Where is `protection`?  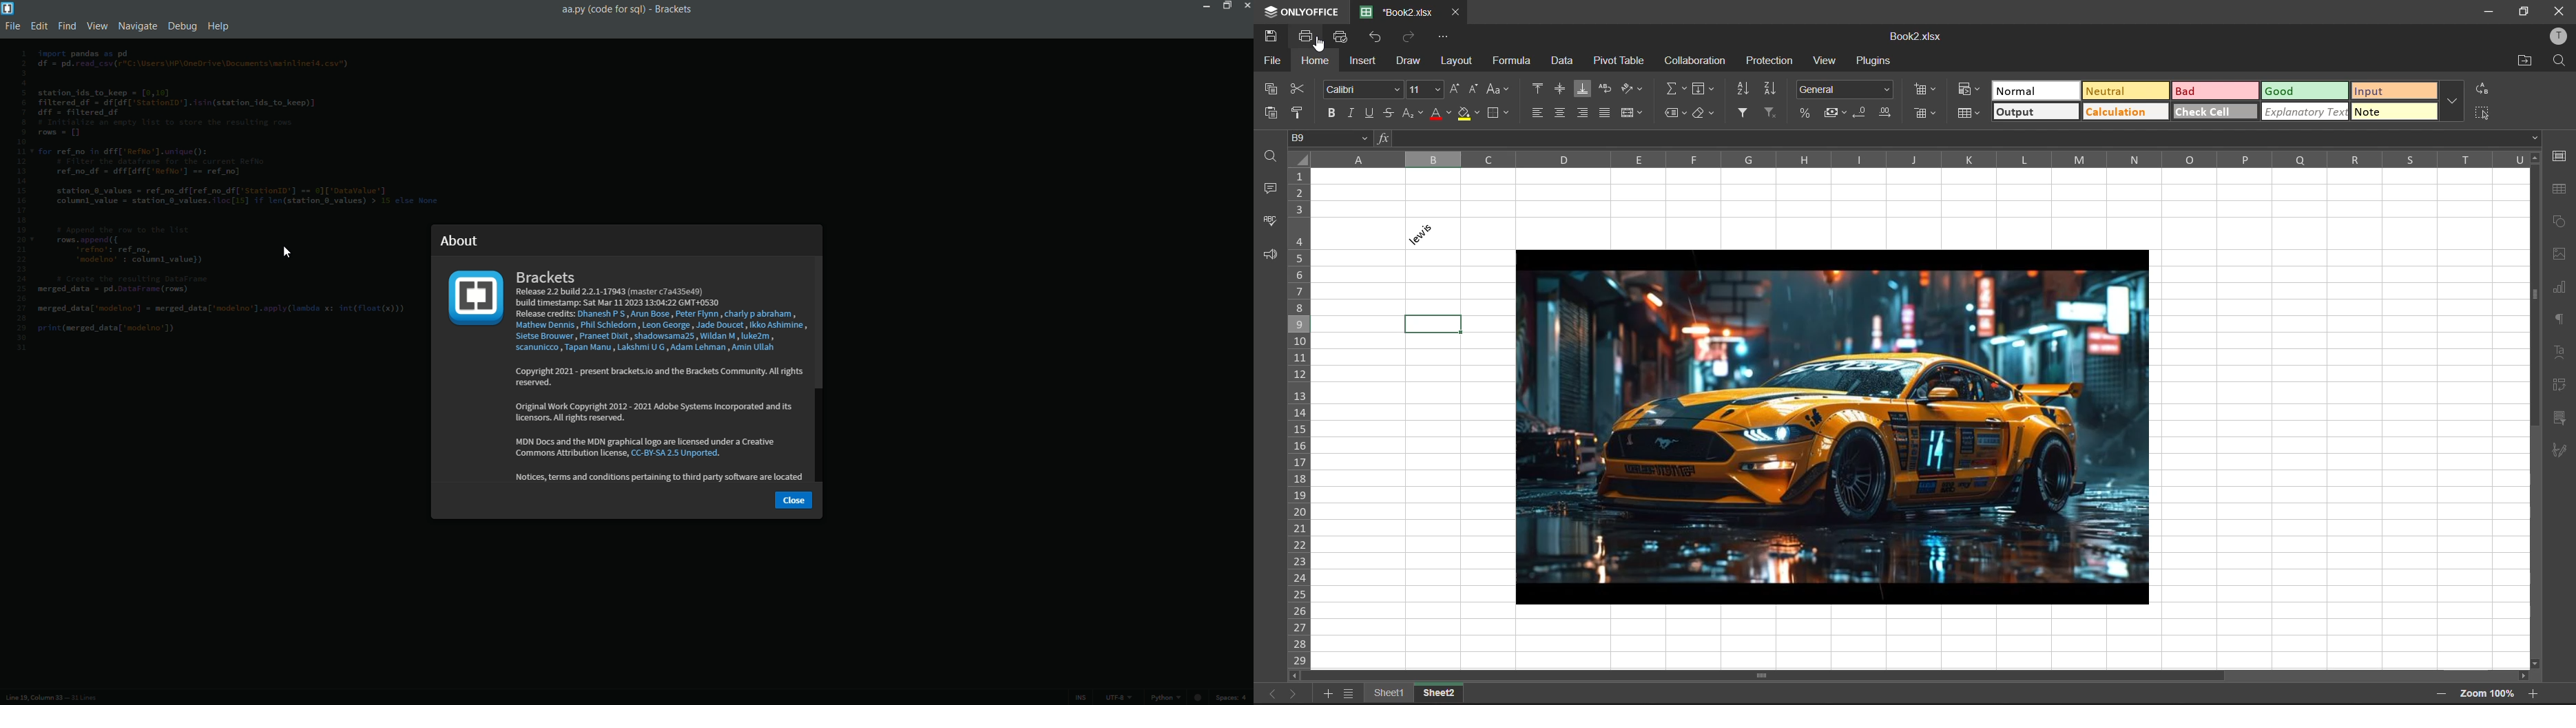 protection is located at coordinates (1769, 63).